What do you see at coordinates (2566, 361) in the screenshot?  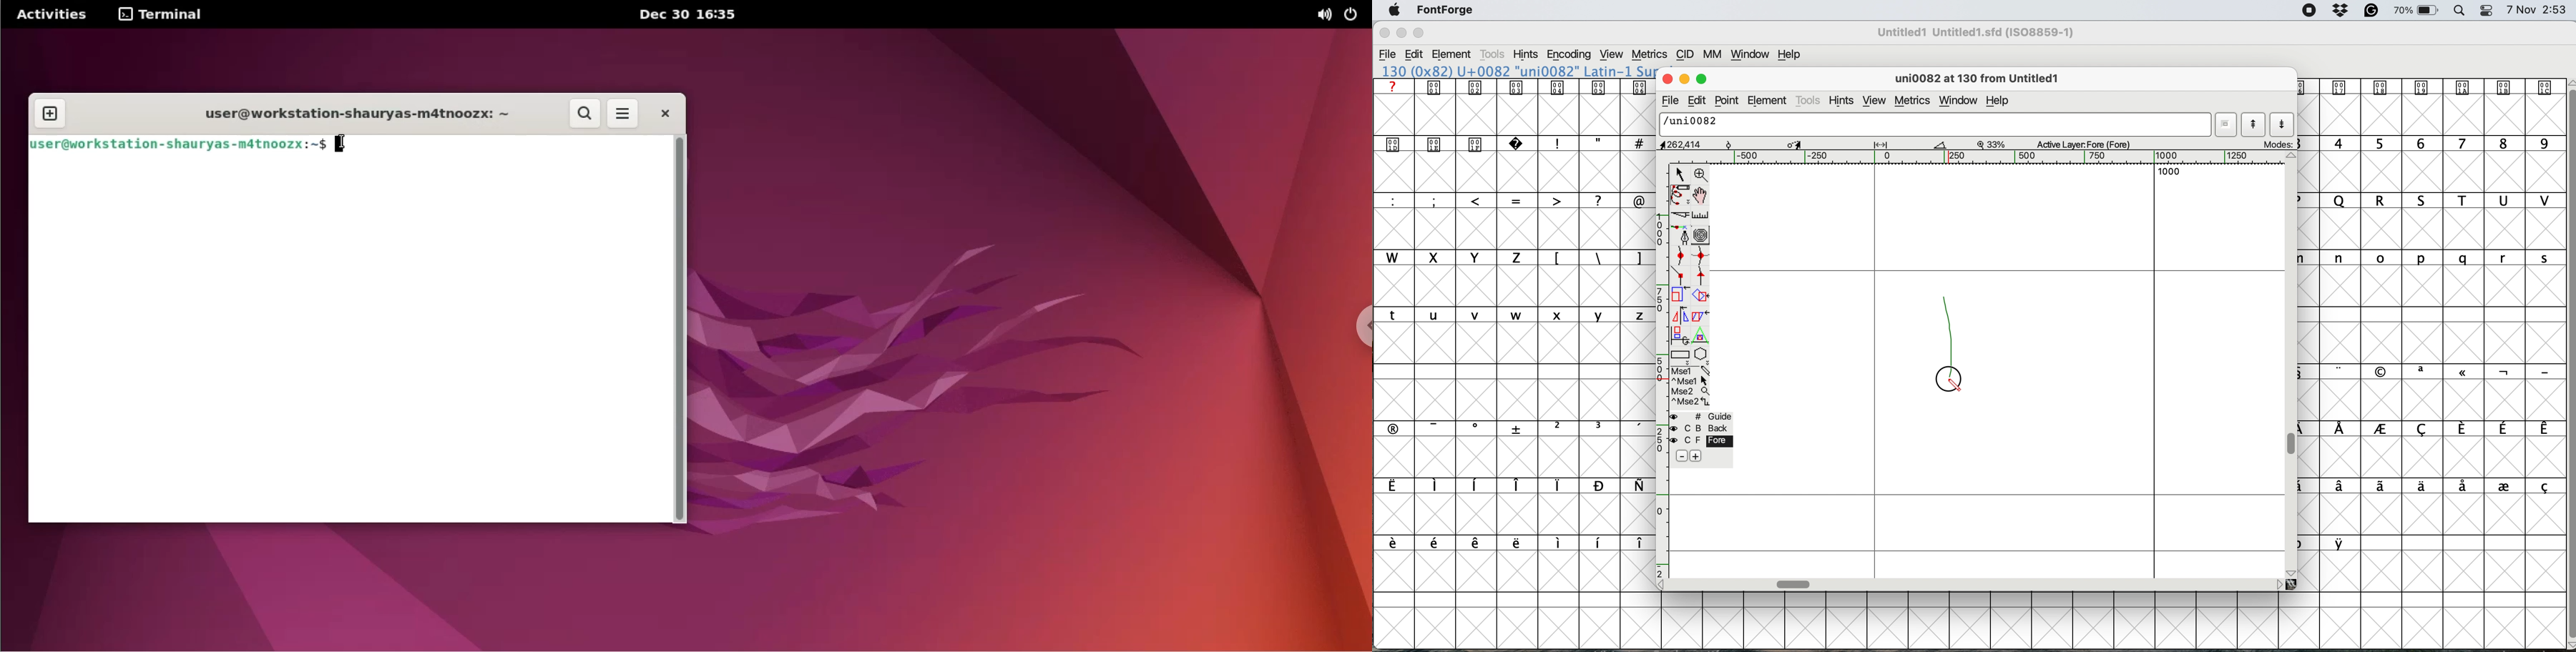 I see `vertical scroll bar` at bounding box center [2566, 361].